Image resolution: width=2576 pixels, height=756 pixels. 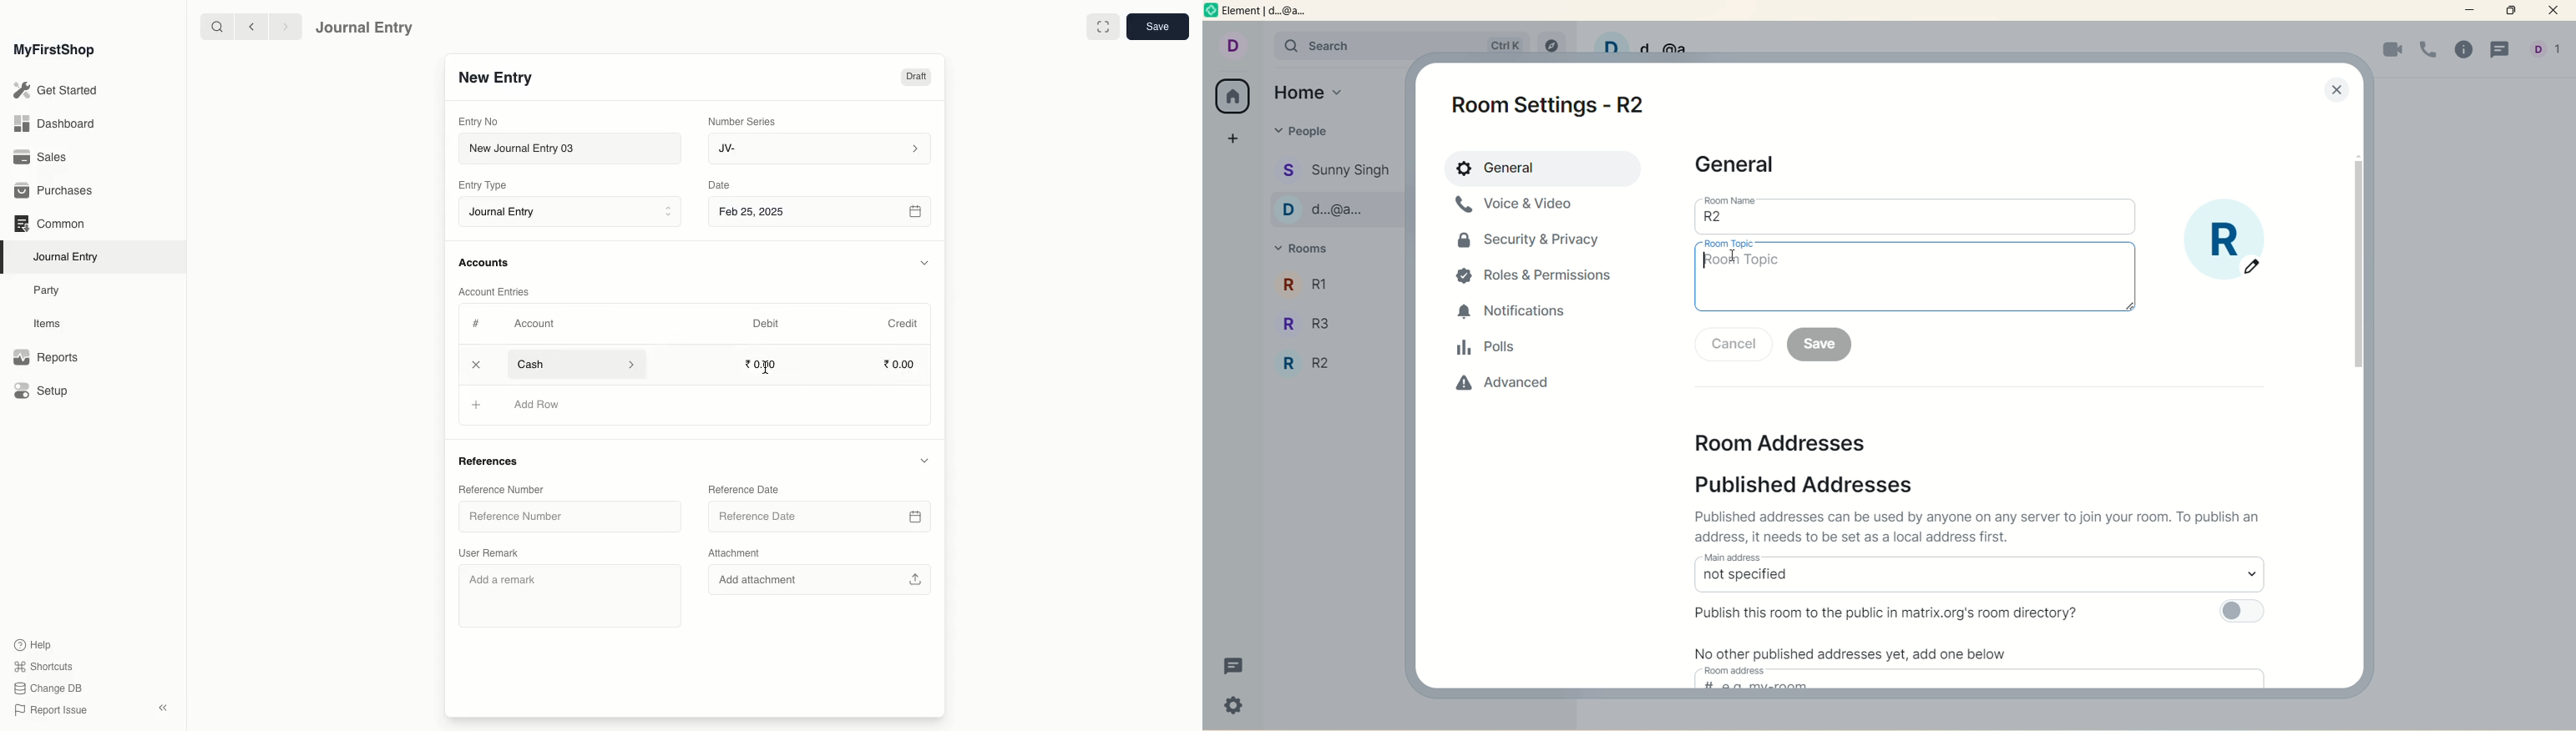 What do you see at coordinates (48, 689) in the screenshot?
I see `Change DB` at bounding box center [48, 689].